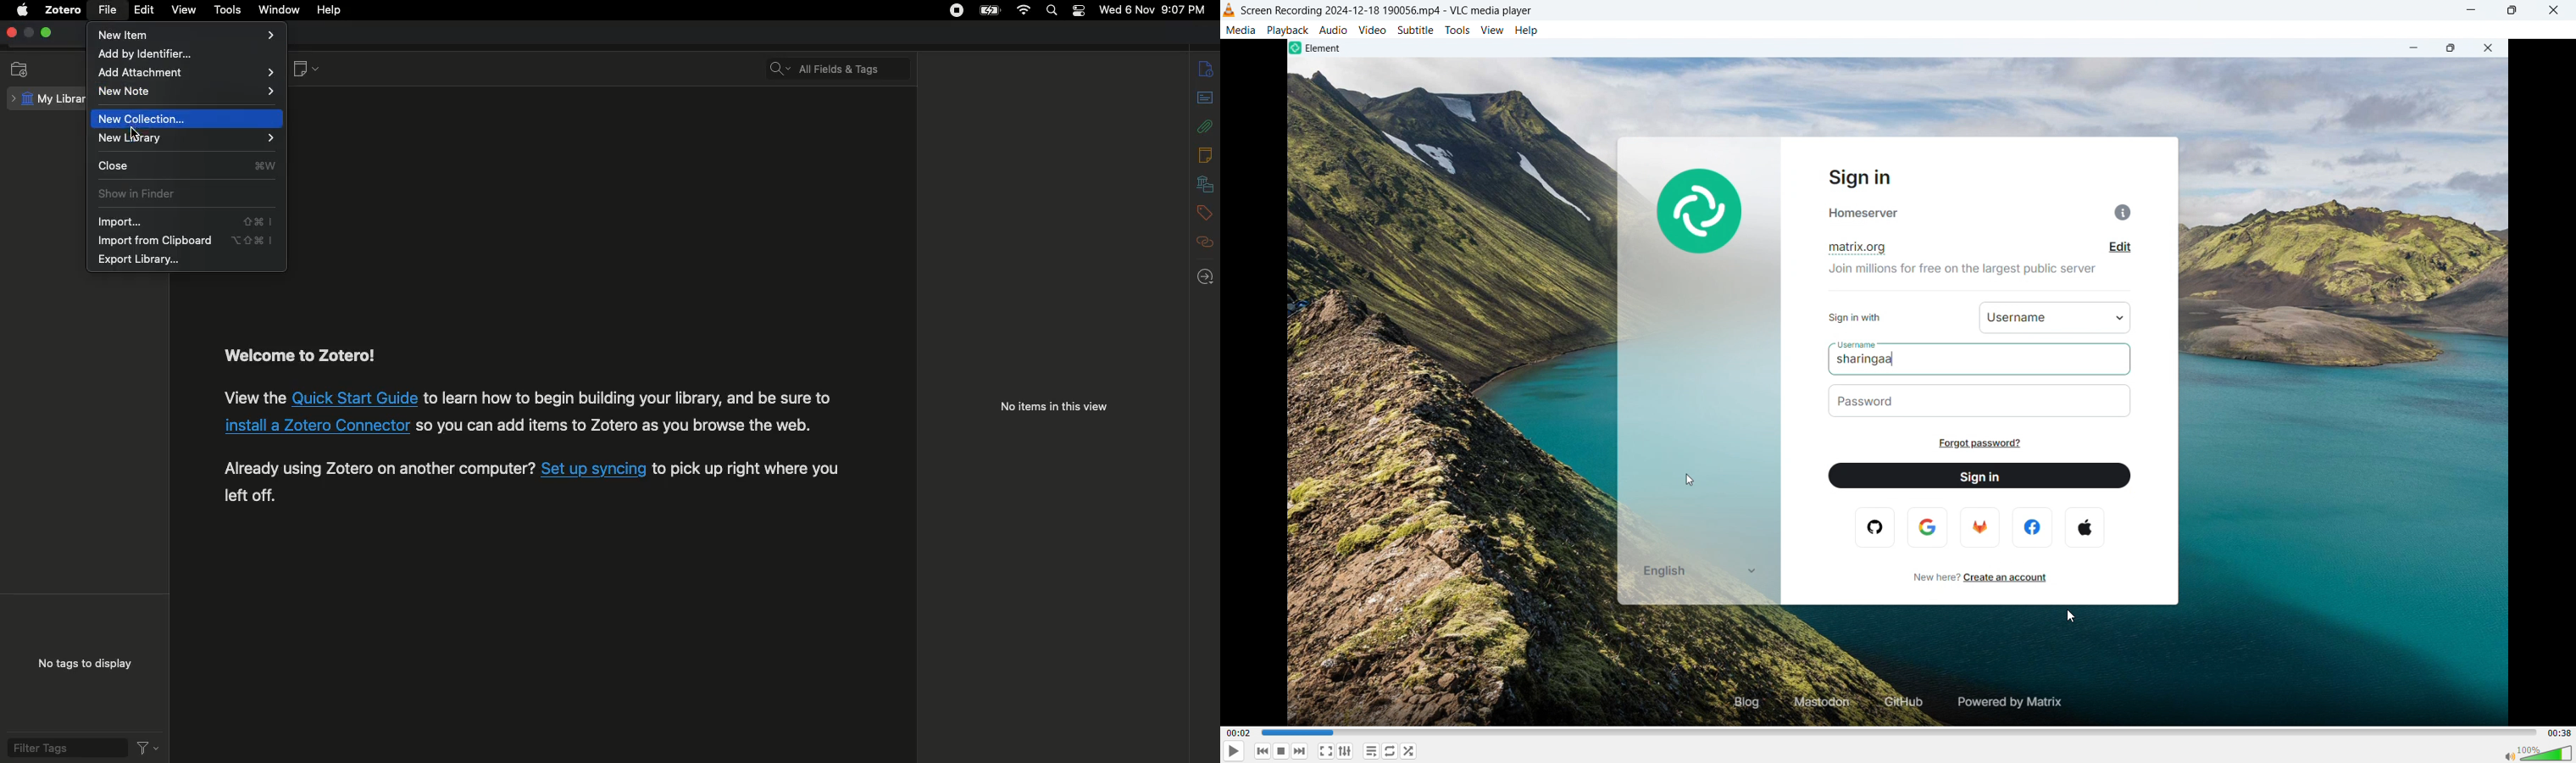 Image resolution: width=2576 pixels, height=784 pixels. Describe the element at coordinates (1372, 30) in the screenshot. I see `Video ` at that location.